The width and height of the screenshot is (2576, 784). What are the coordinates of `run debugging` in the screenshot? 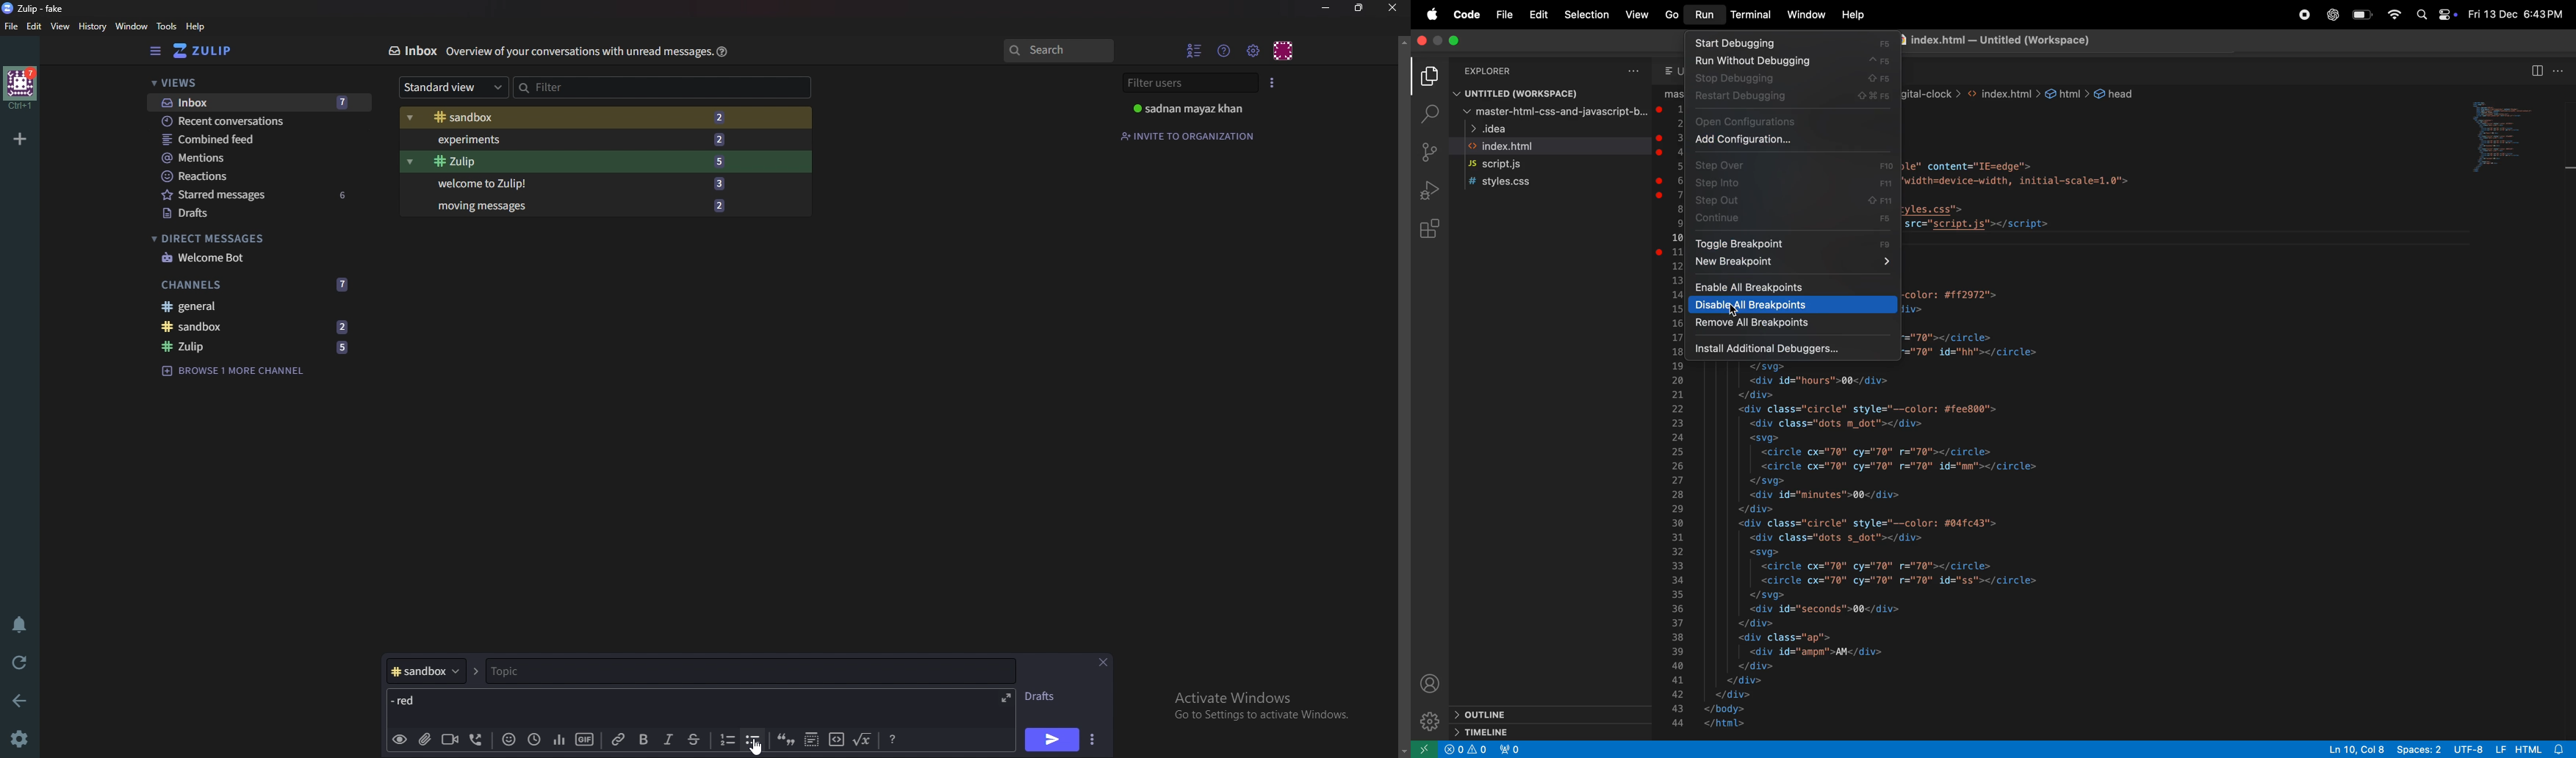 It's located at (1791, 61).